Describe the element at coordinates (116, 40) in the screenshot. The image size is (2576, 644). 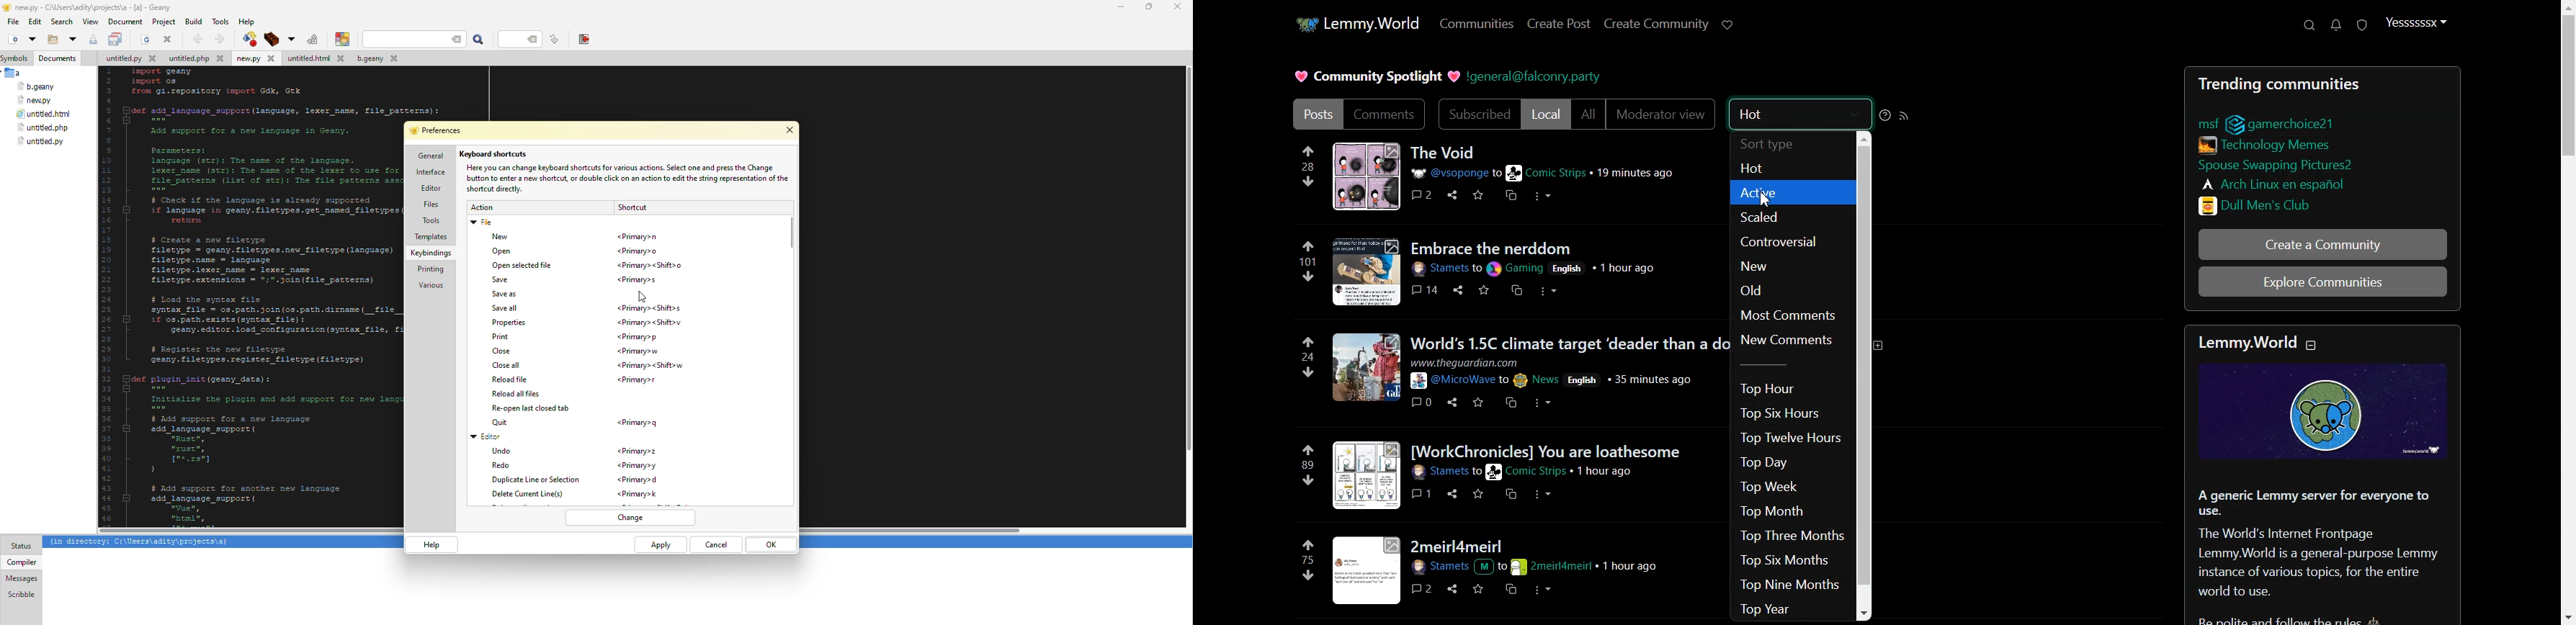
I see `save` at that location.